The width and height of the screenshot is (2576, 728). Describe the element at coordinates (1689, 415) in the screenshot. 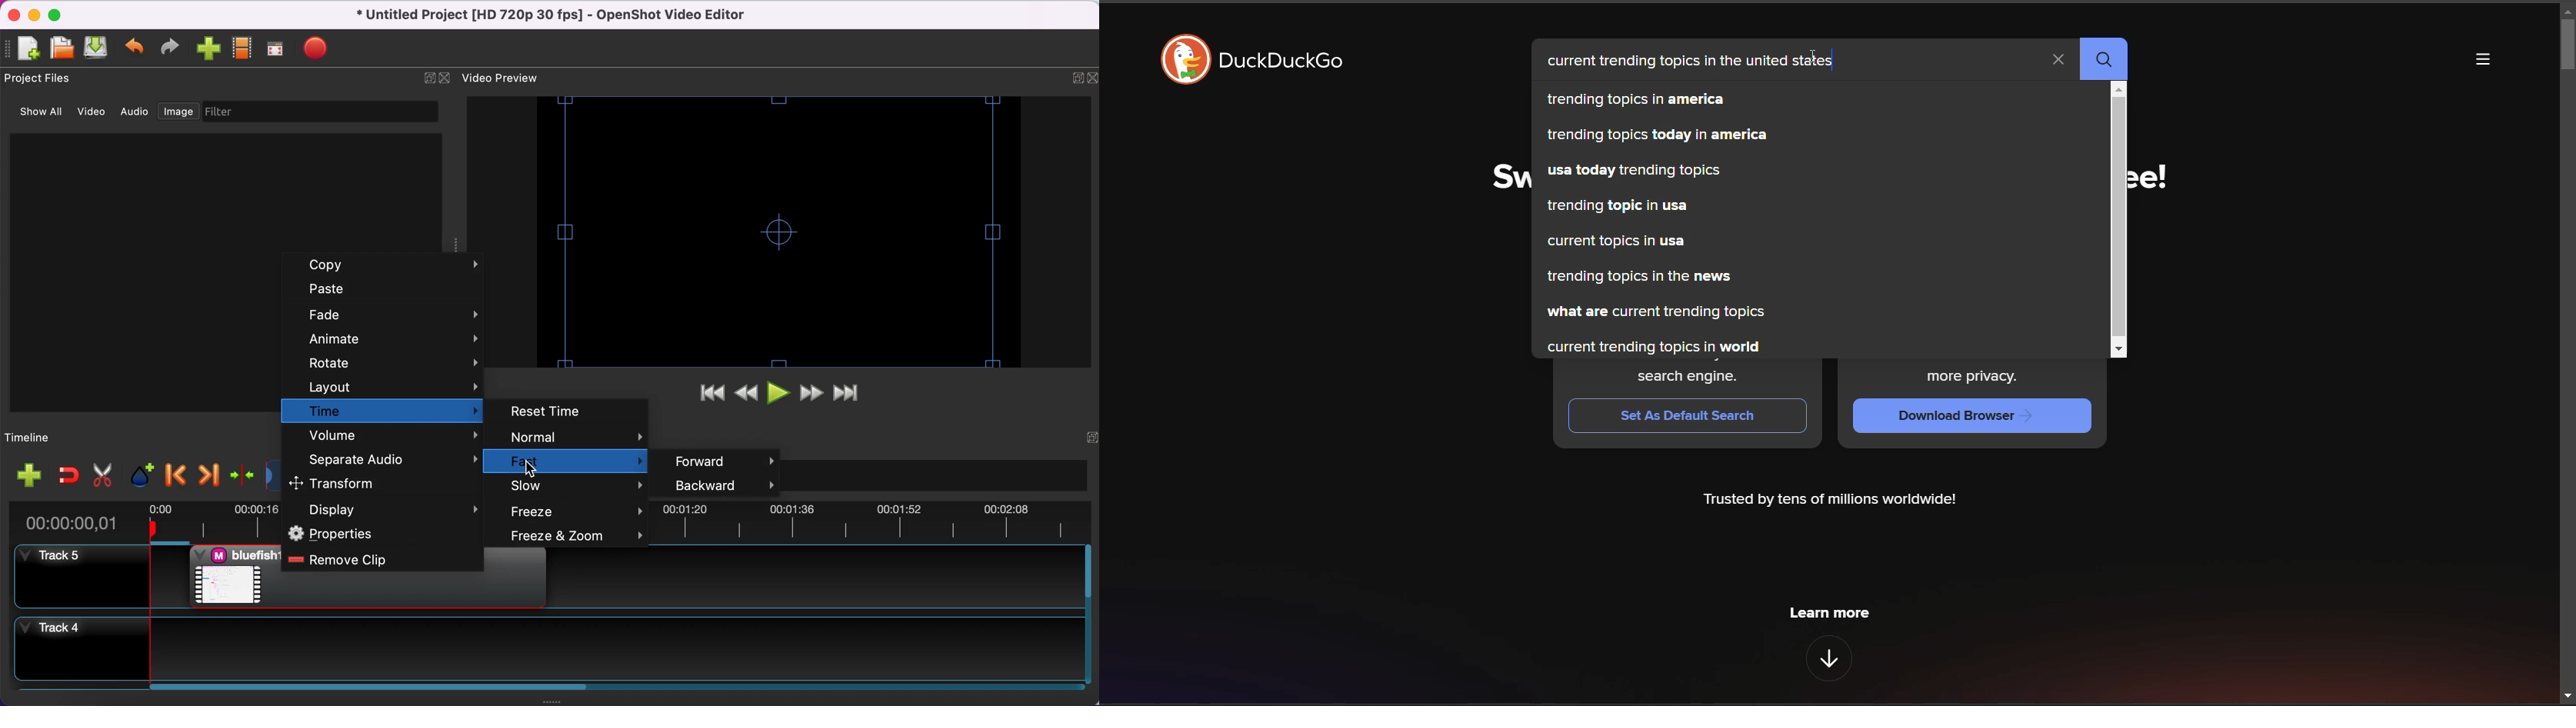

I see `Set As Default Search` at that location.